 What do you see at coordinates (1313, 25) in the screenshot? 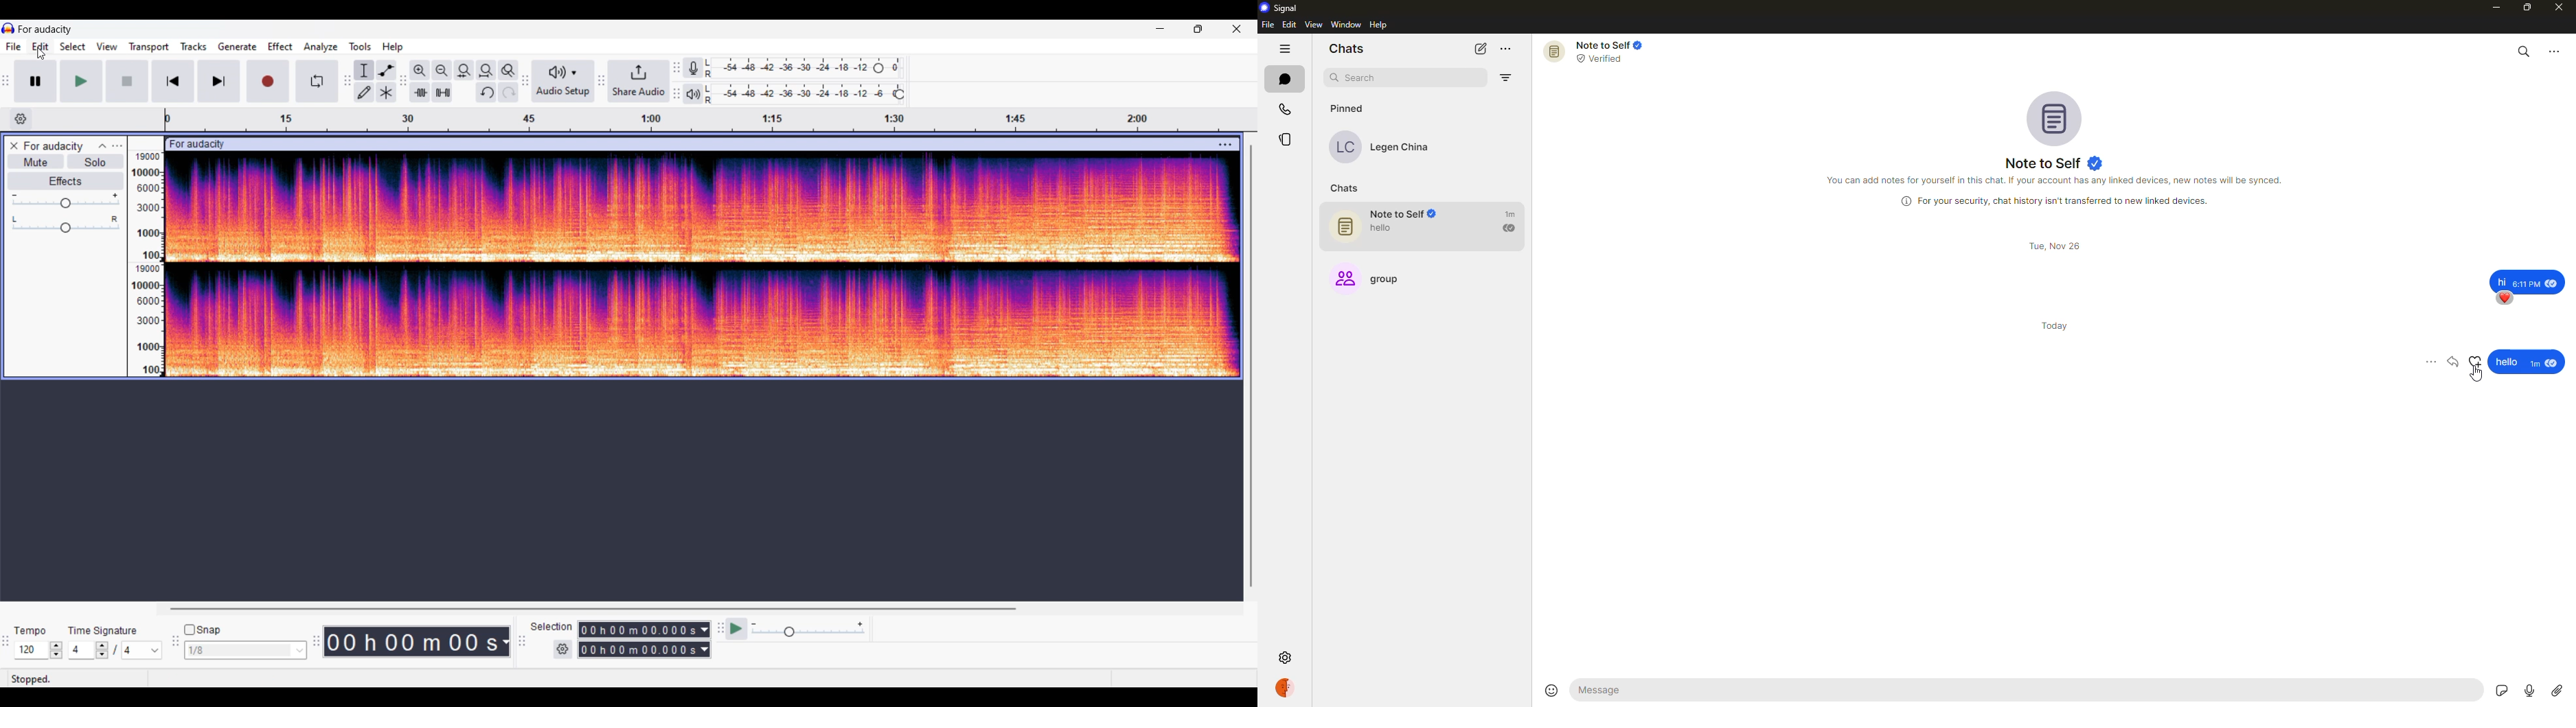
I see `view` at bounding box center [1313, 25].